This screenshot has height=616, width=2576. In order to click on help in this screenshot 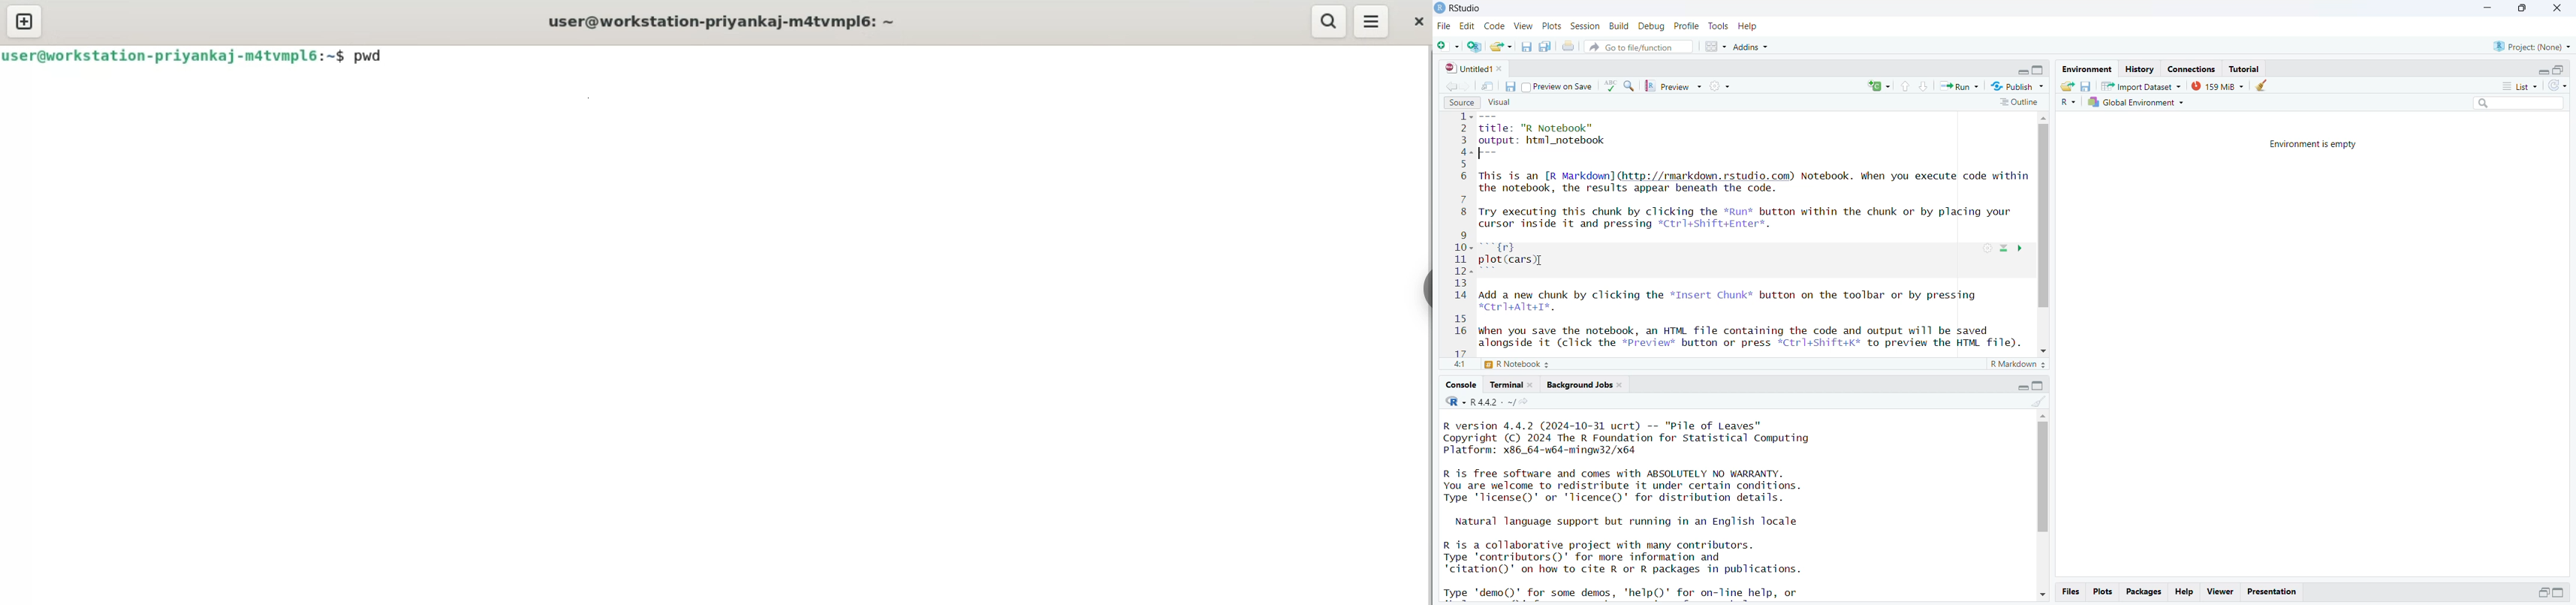, I will do `click(1749, 26)`.